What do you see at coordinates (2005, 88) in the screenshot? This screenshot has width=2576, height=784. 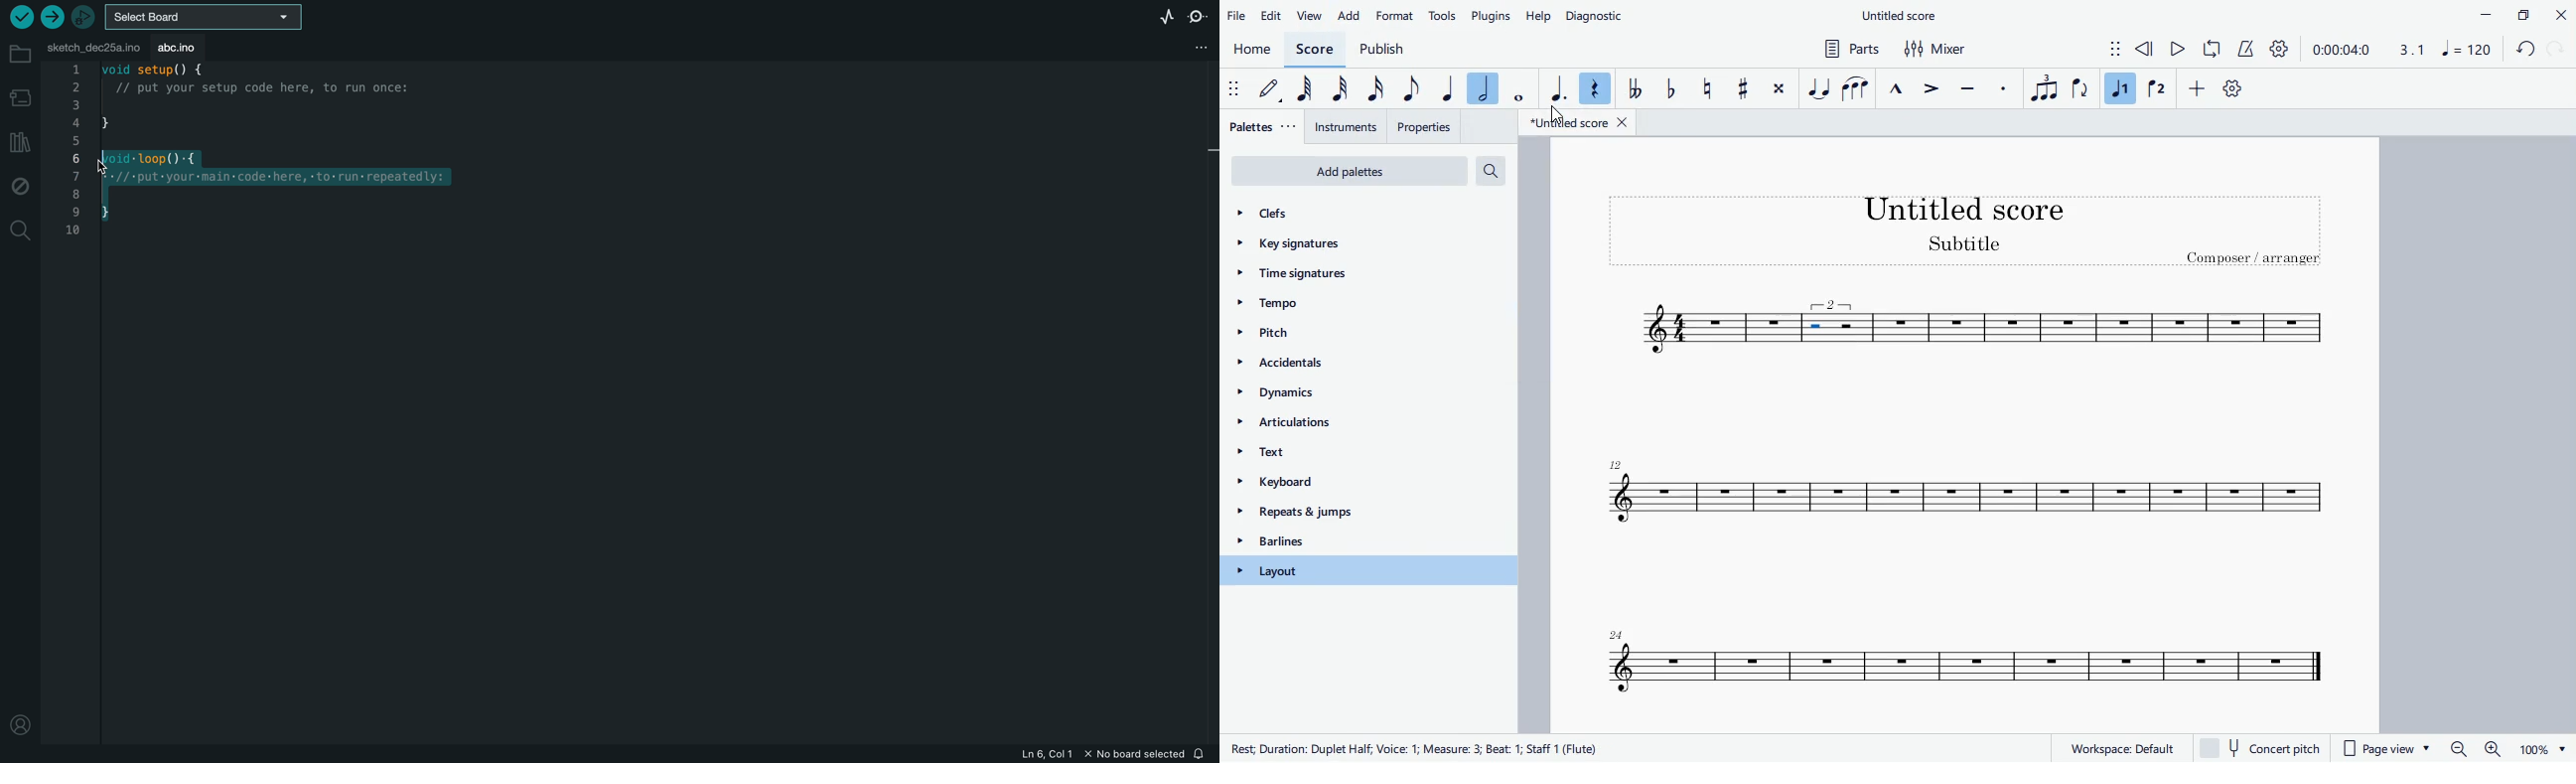 I see `staccato` at bounding box center [2005, 88].